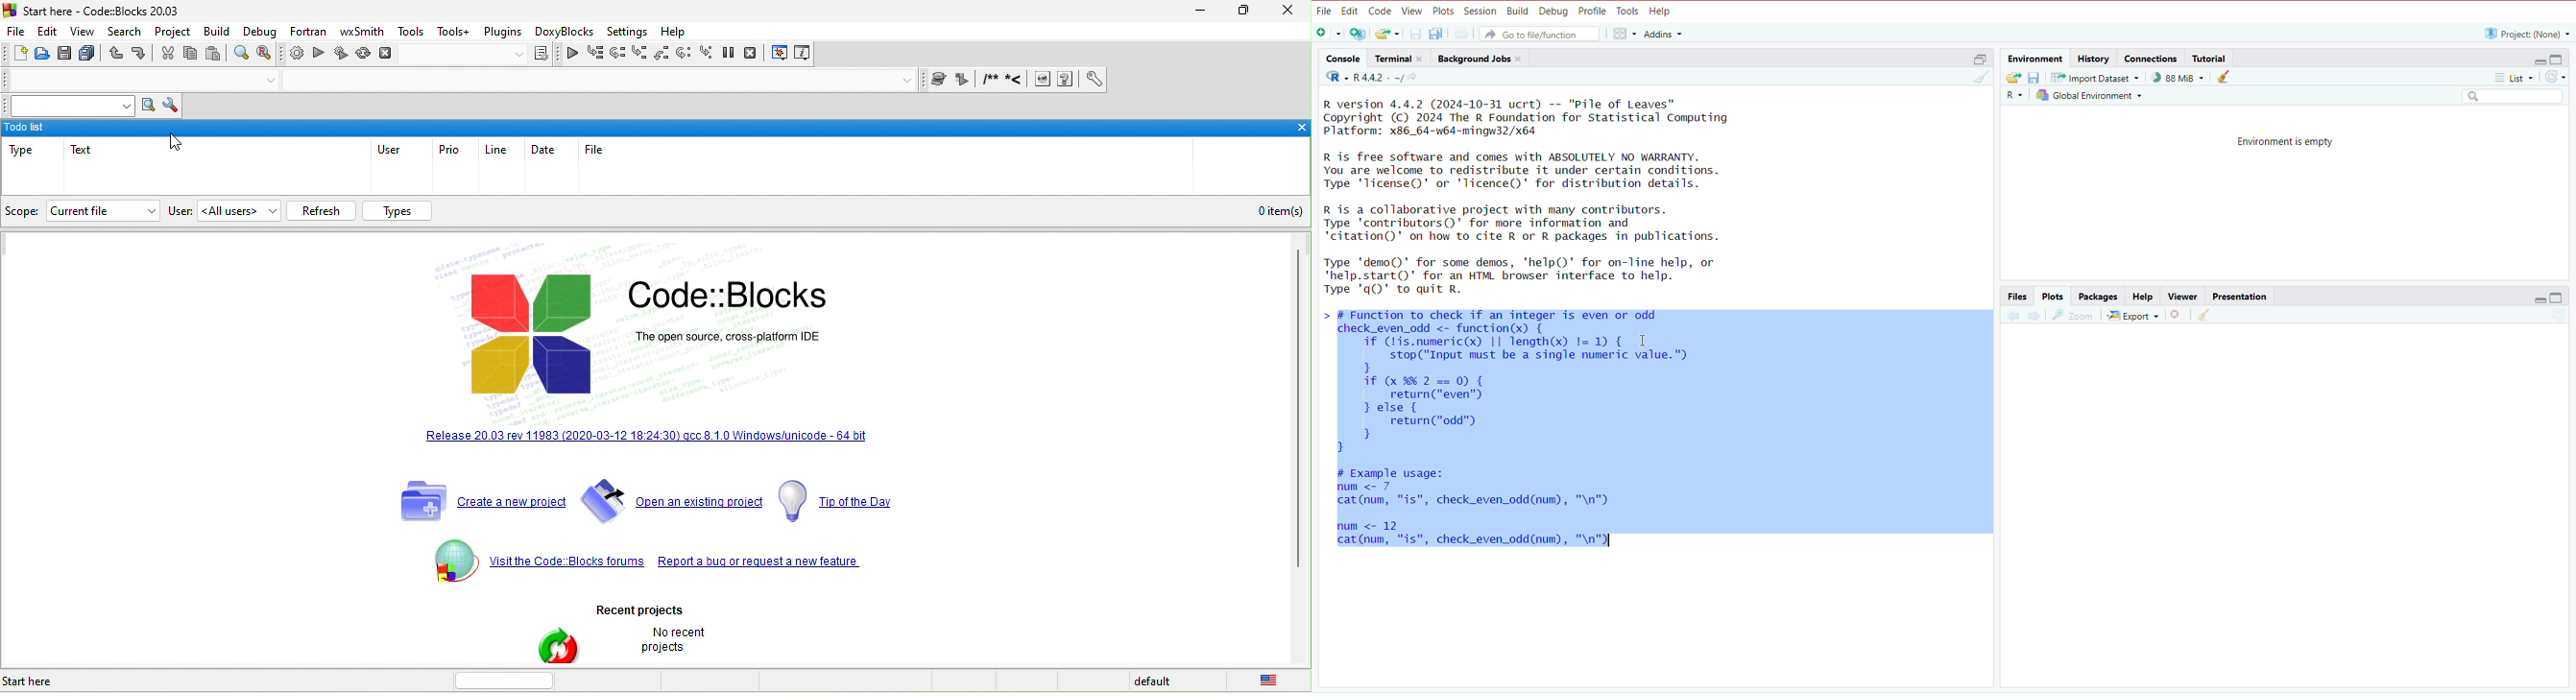 This screenshot has width=2576, height=700. What do you see at coordinates (2133, 317) in the screenshot?
I see `export` at bounding box center [2133, 317].